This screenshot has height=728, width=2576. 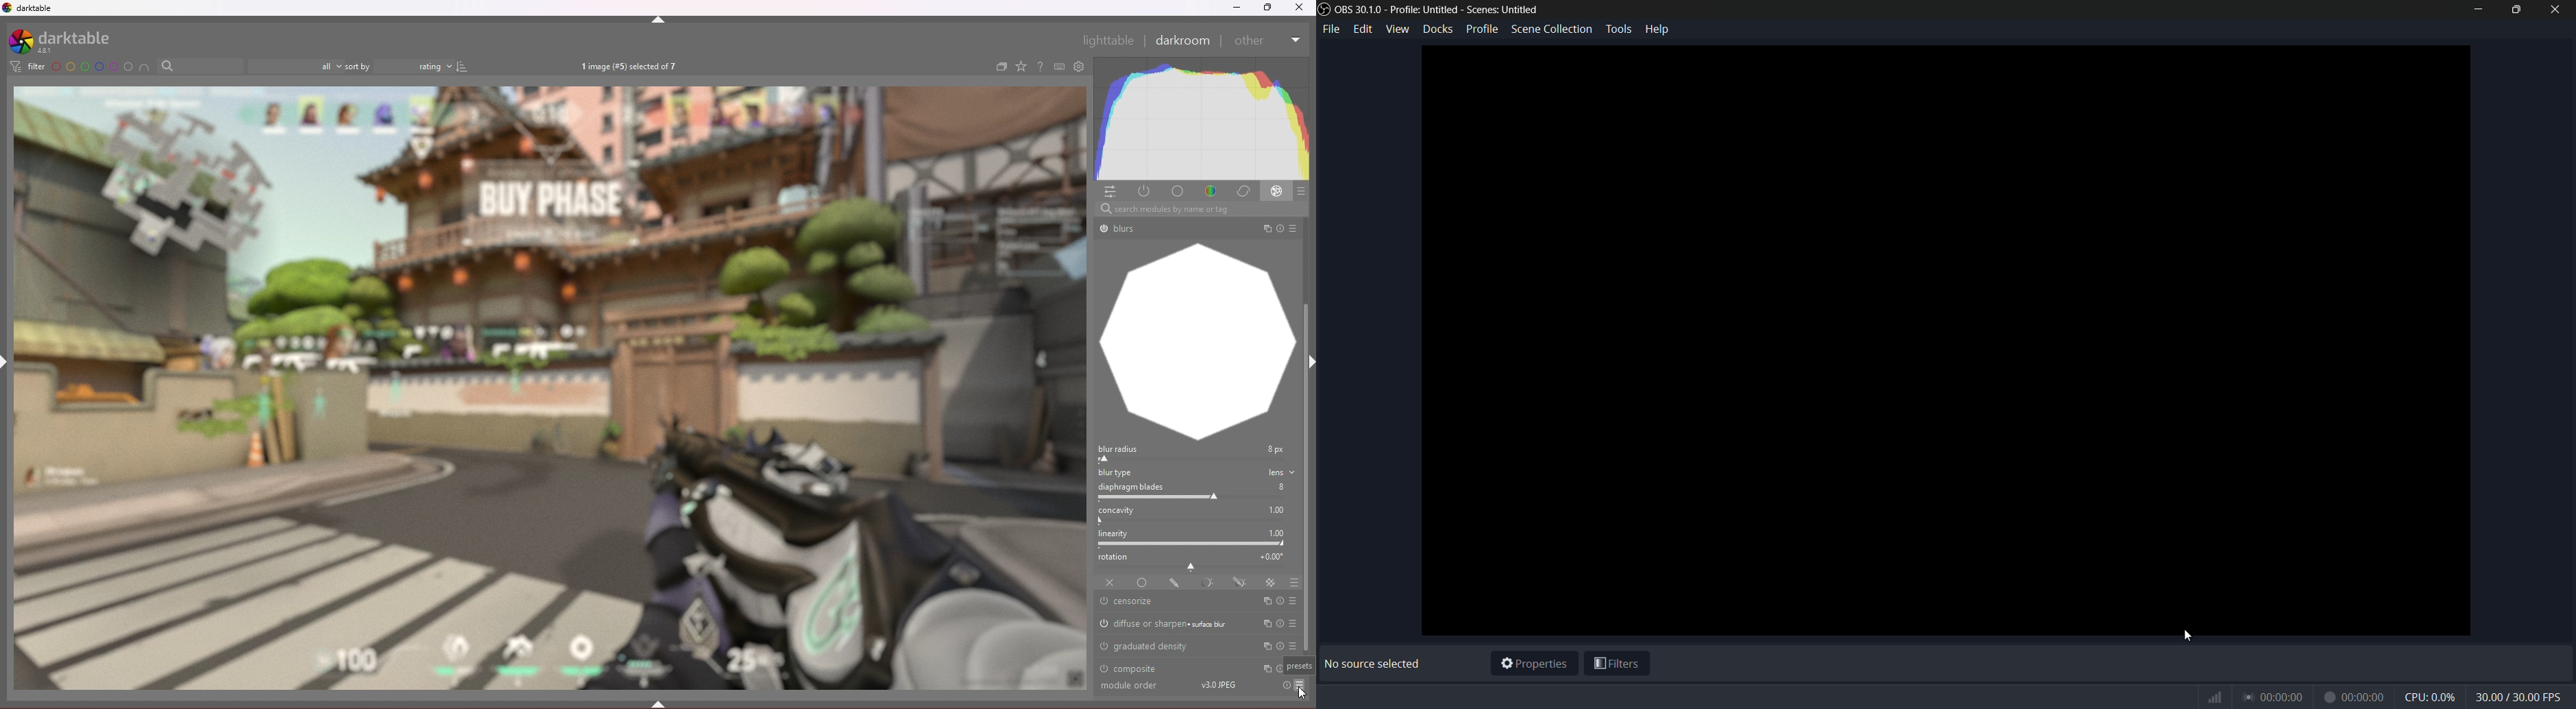 What do you see at coordinates (1243, 191) in the screenshot?
I see `correct` at bounding box center [1243, 191].